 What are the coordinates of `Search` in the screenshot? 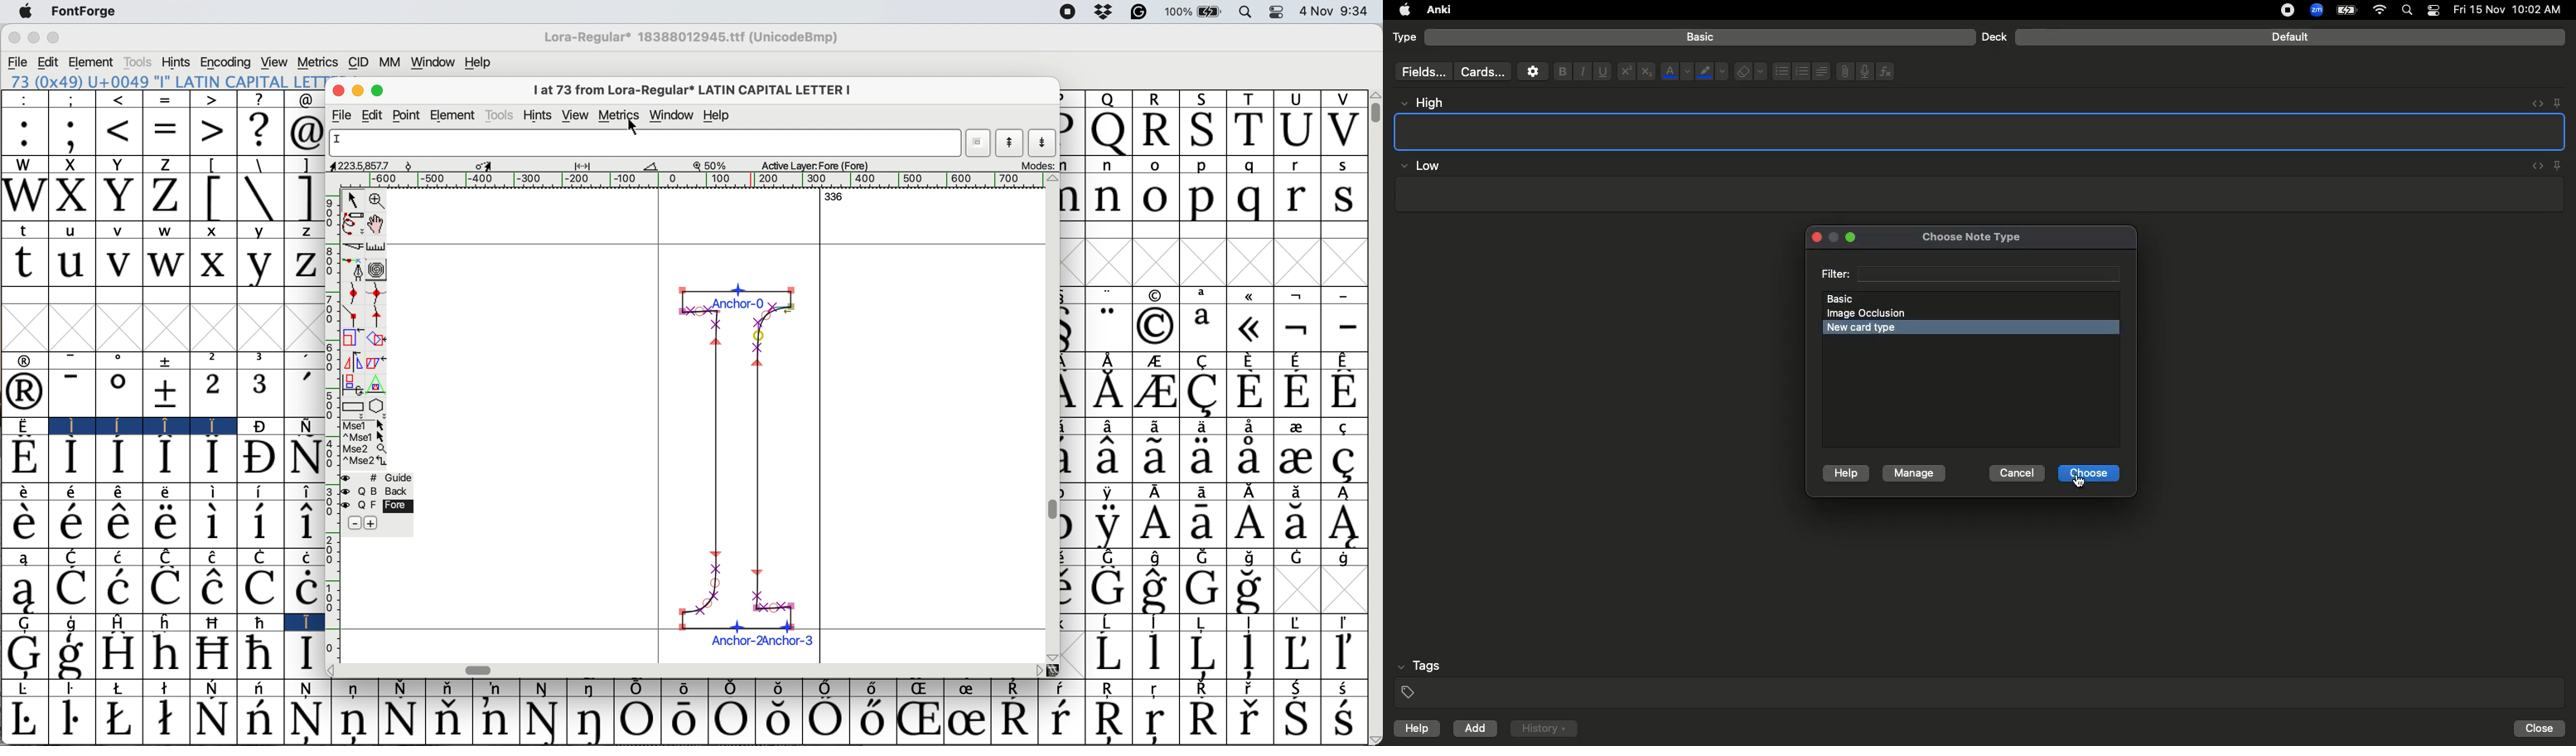 It's located at (2409, 11).